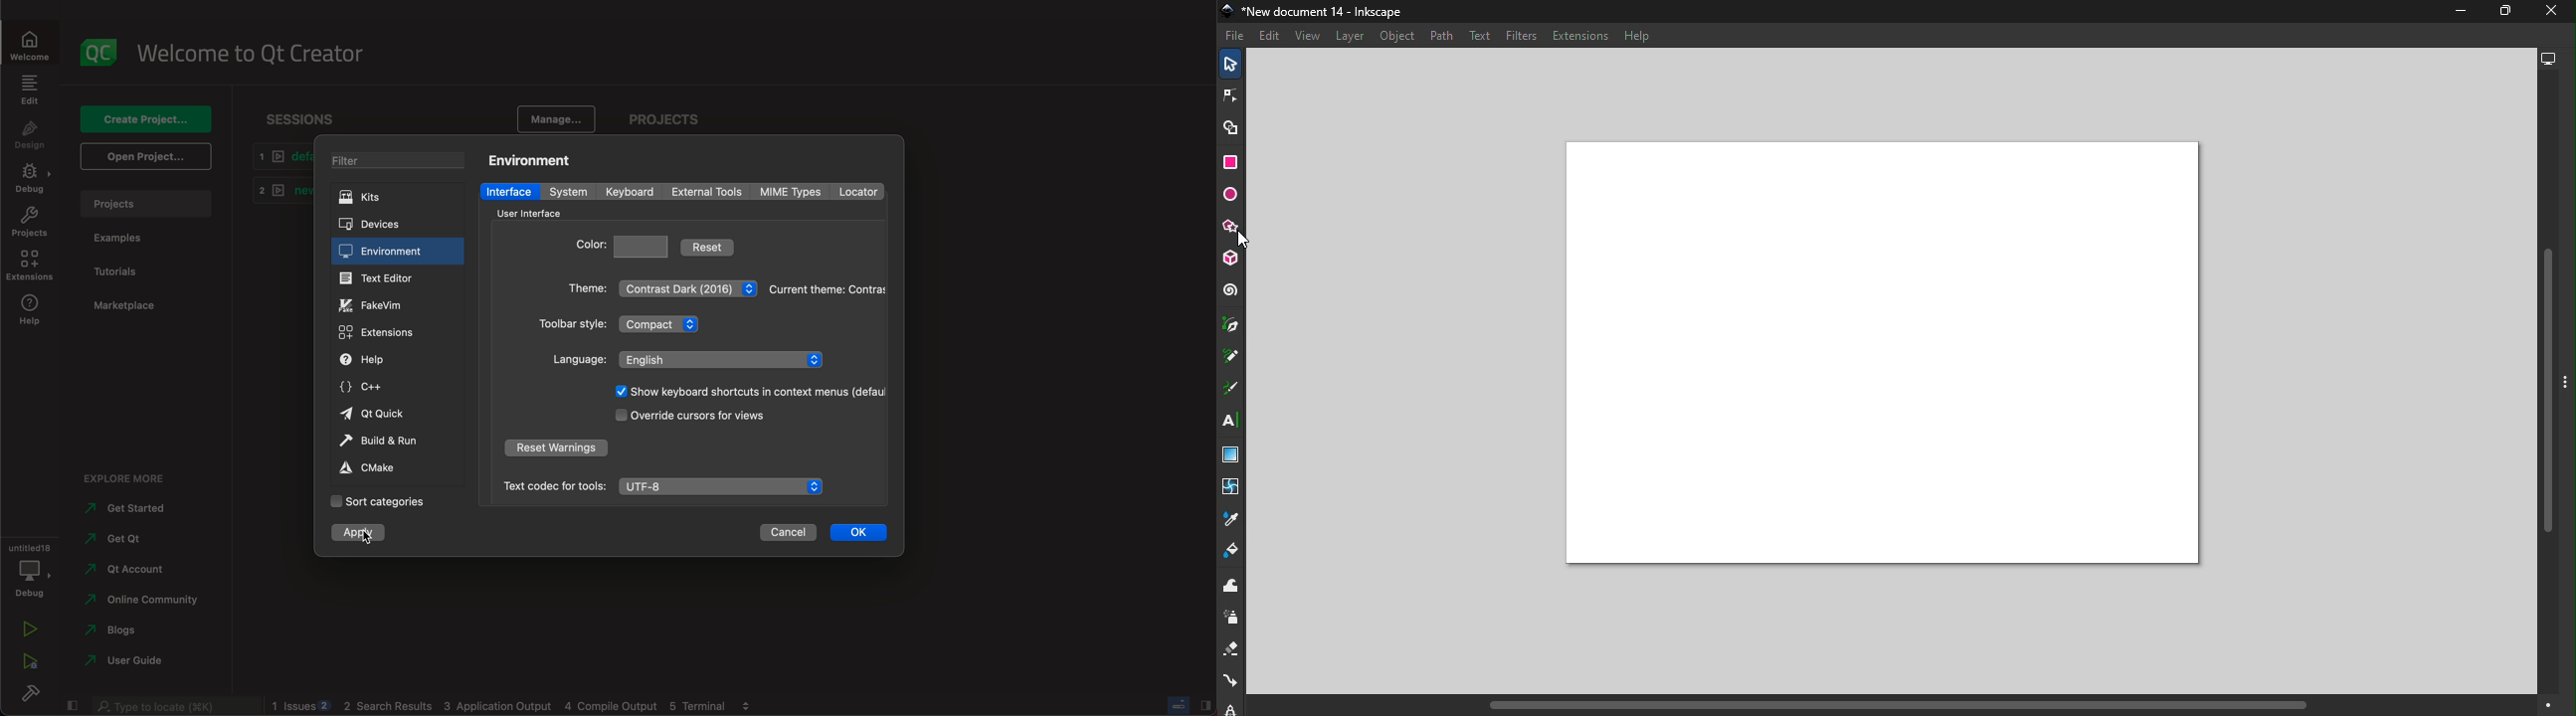  I want to click on external tools, so click(707, 192).